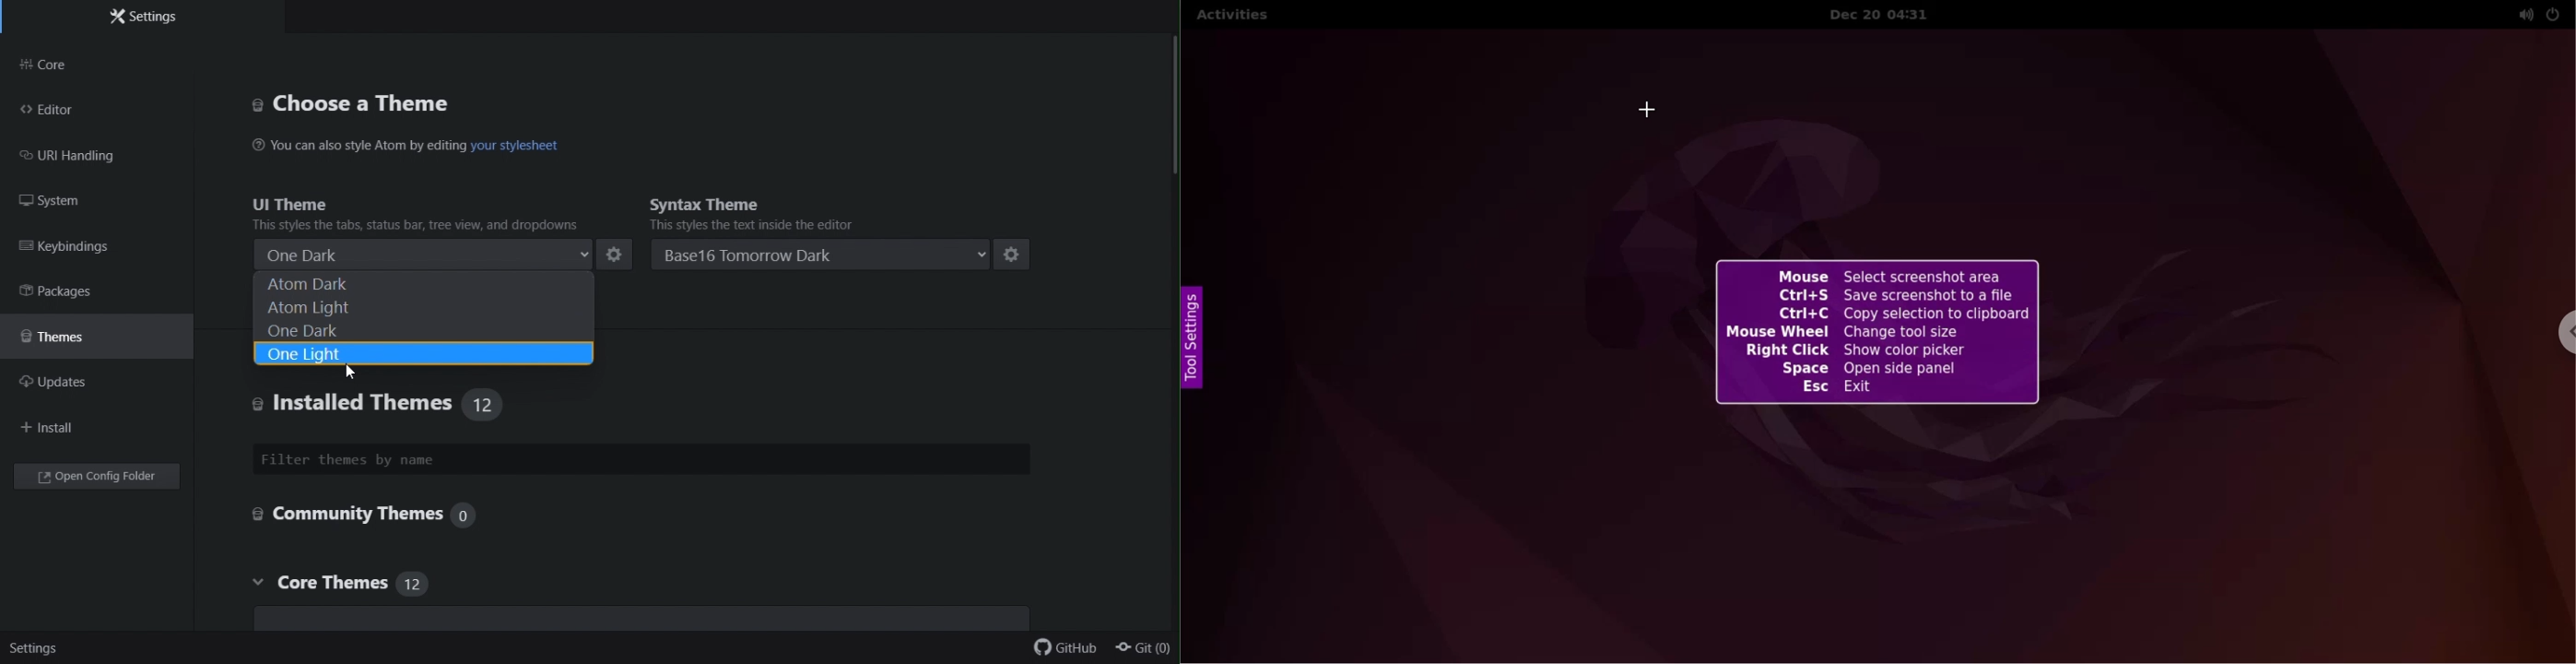 This screenshot has width=2576, height=672. Describe the element at coordinates (351, 372) in the screenshot. I see `cursor` at that location.